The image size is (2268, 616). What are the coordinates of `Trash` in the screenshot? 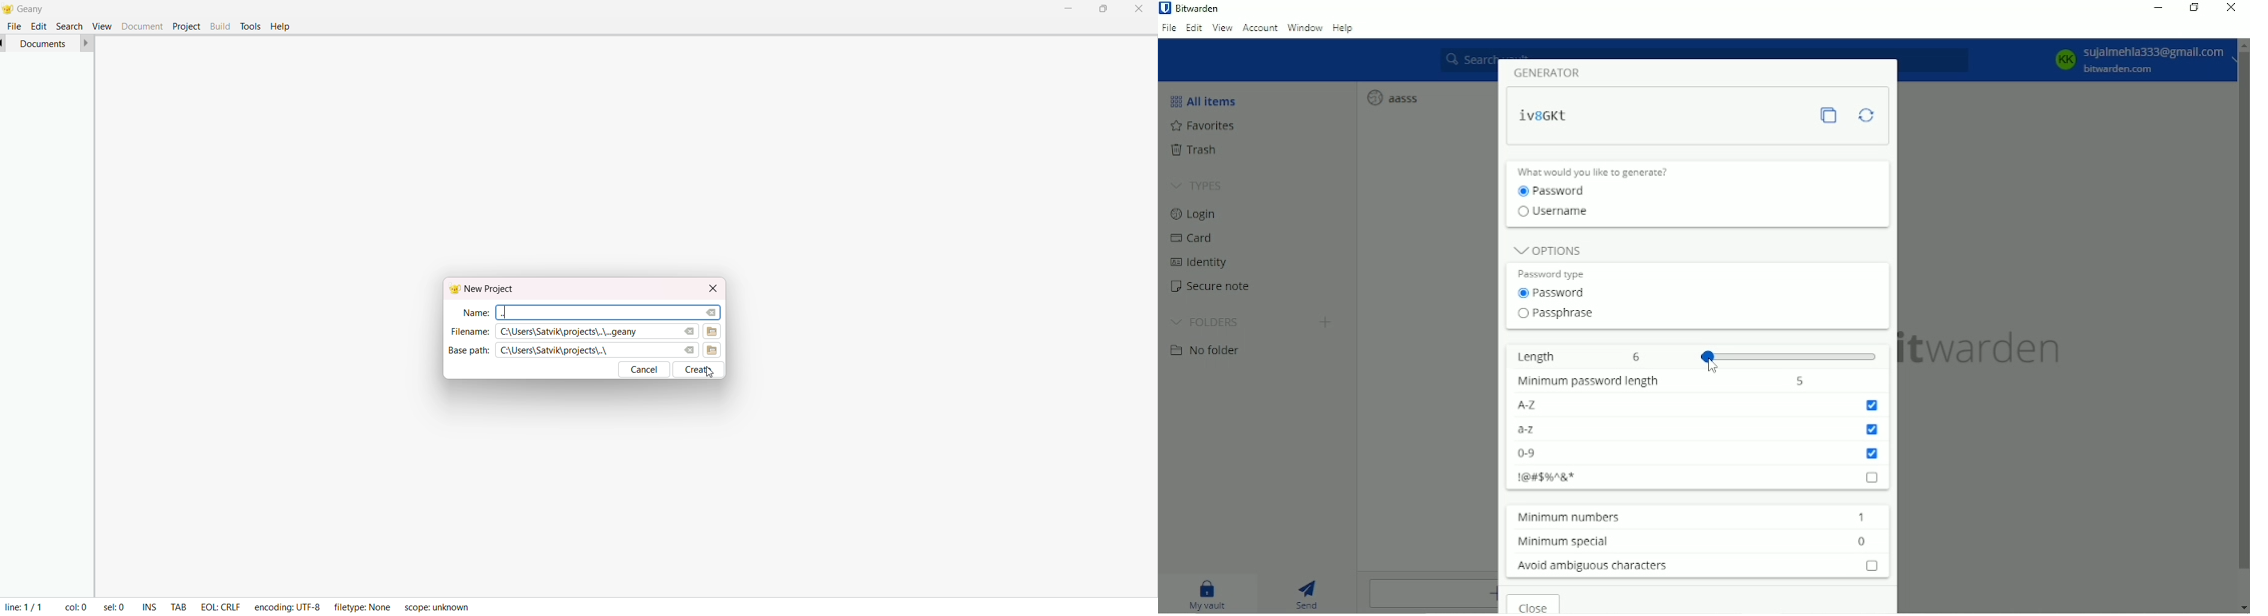 It's located at (1195, 150).